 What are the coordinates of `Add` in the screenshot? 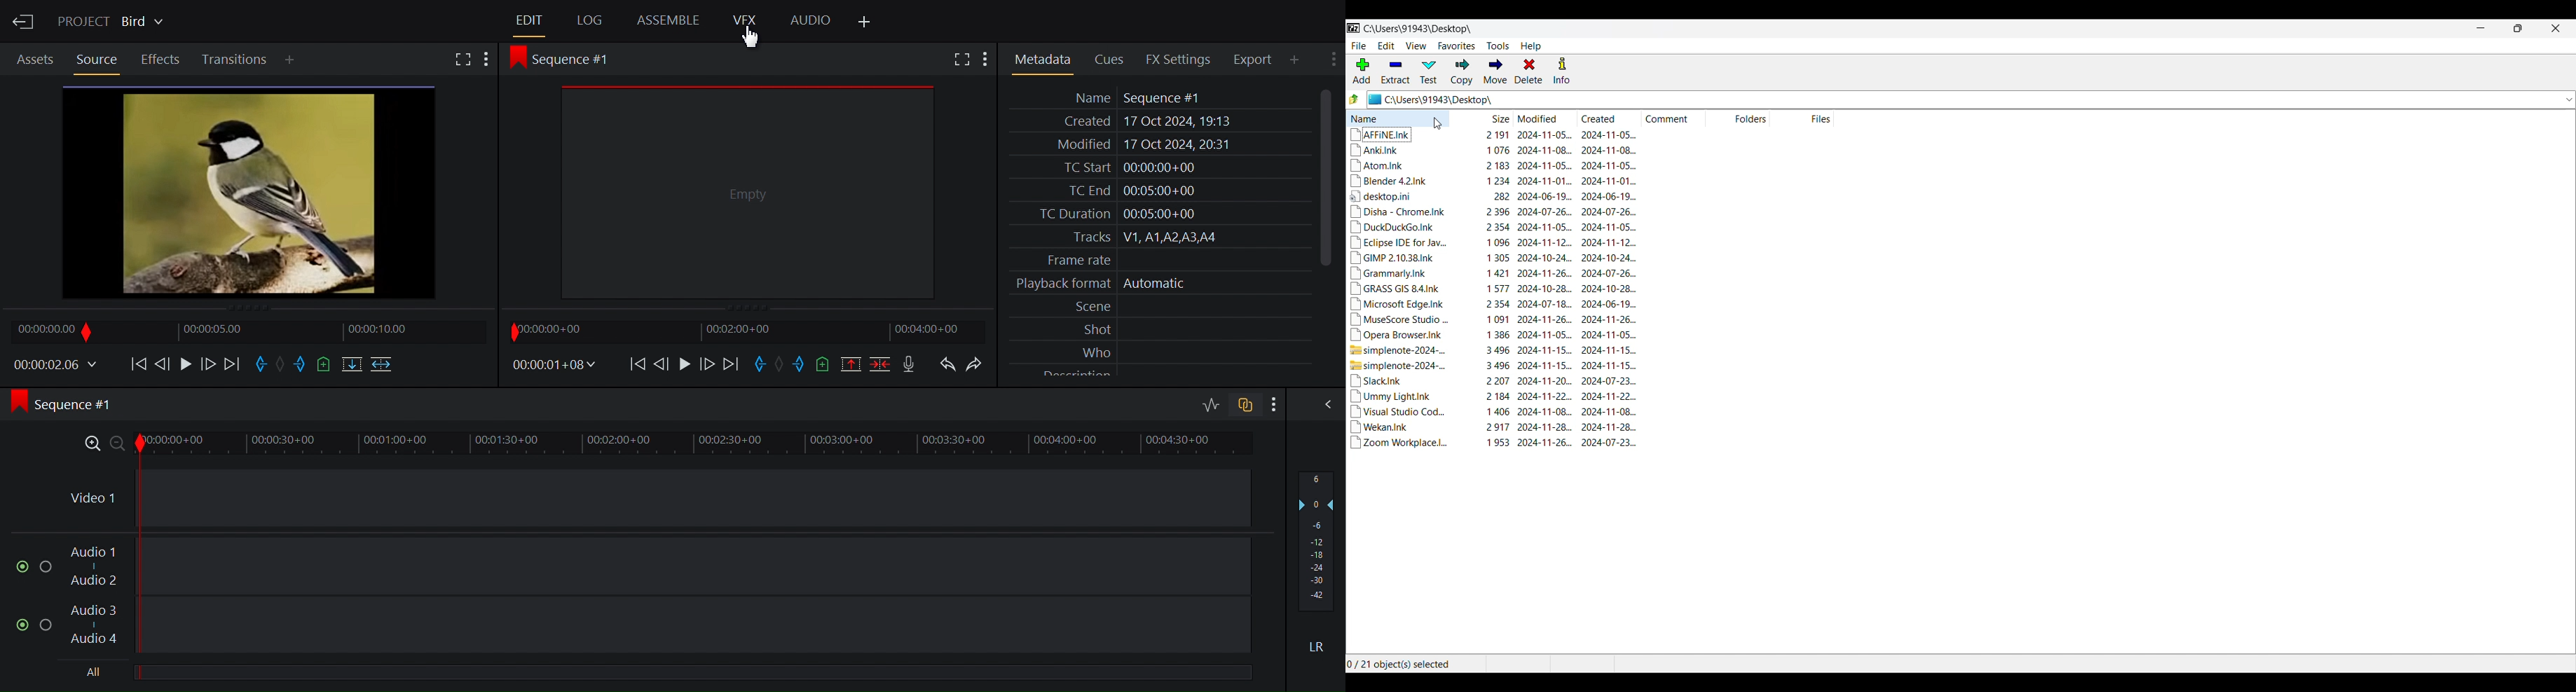 It's located at (292, 57).